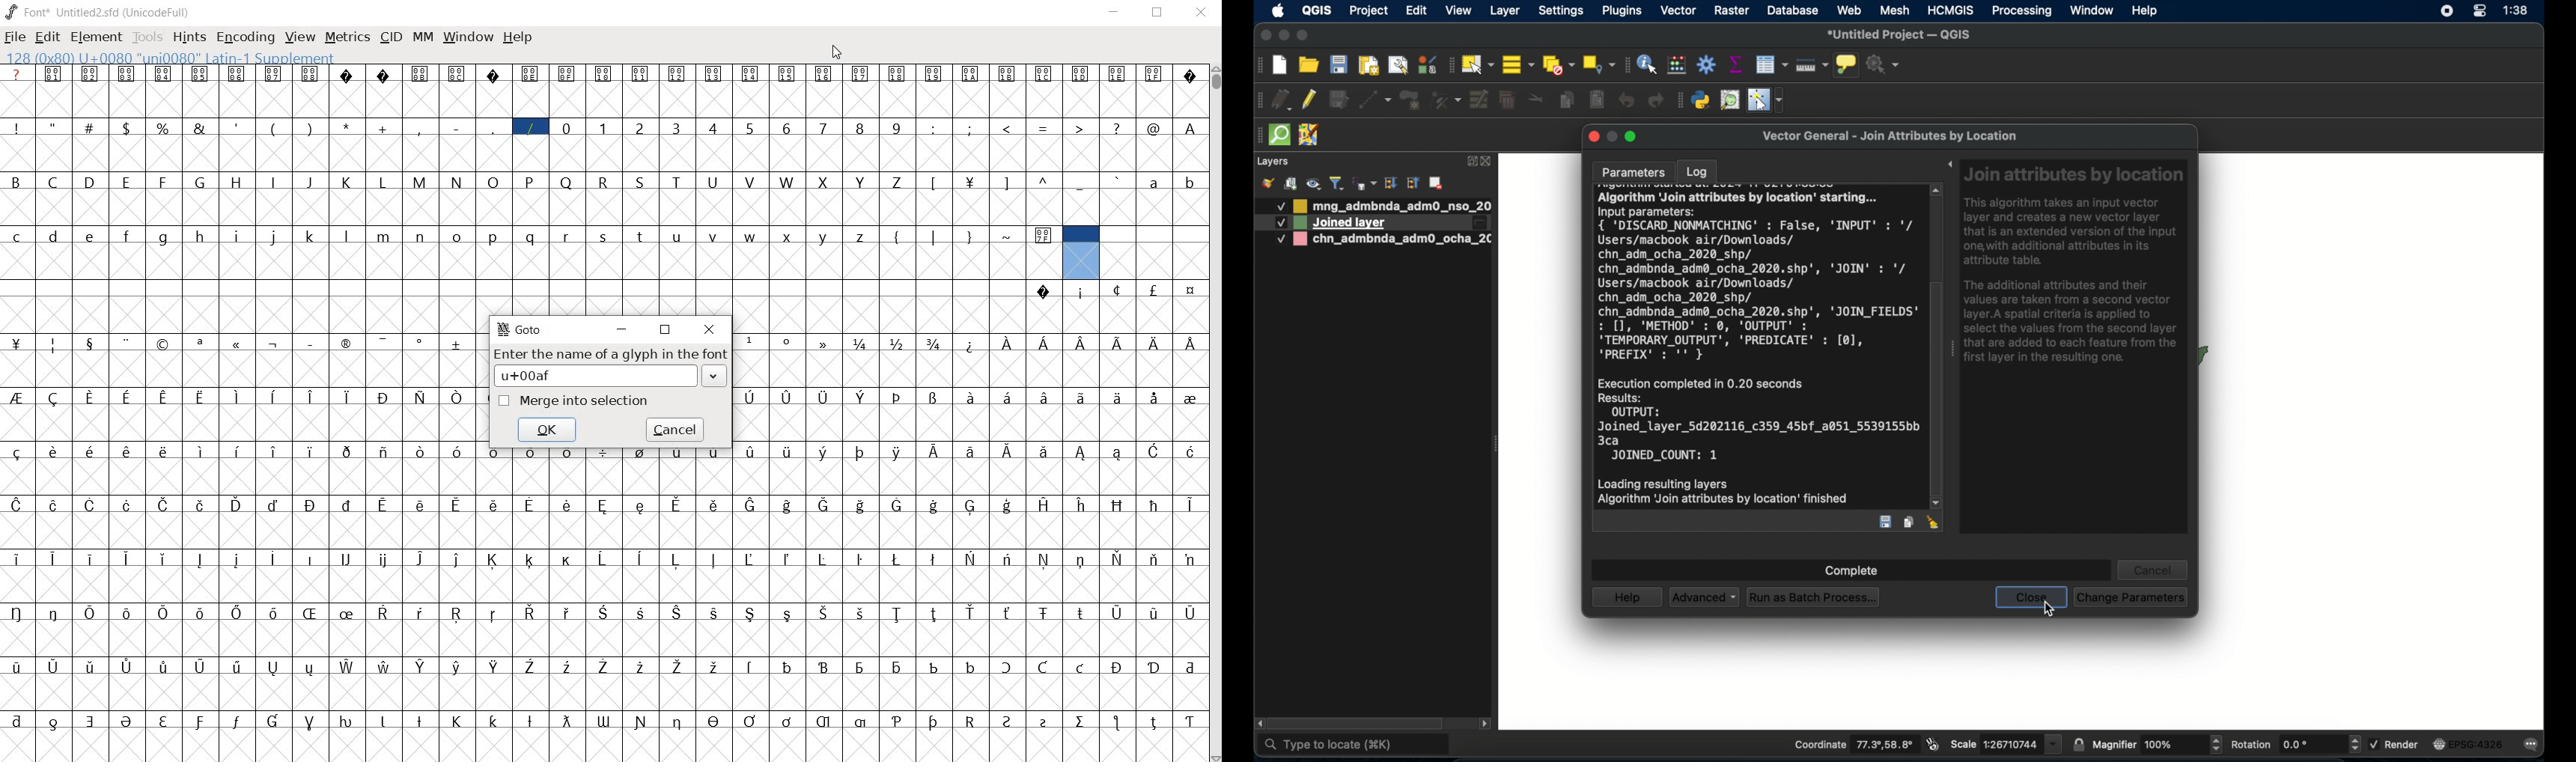 The width and height of the screenshot is (2576, 784). What do you see at coordinates (94, 451) in the screenshot?
I see `Symbol` at bounding box center [94, 451].